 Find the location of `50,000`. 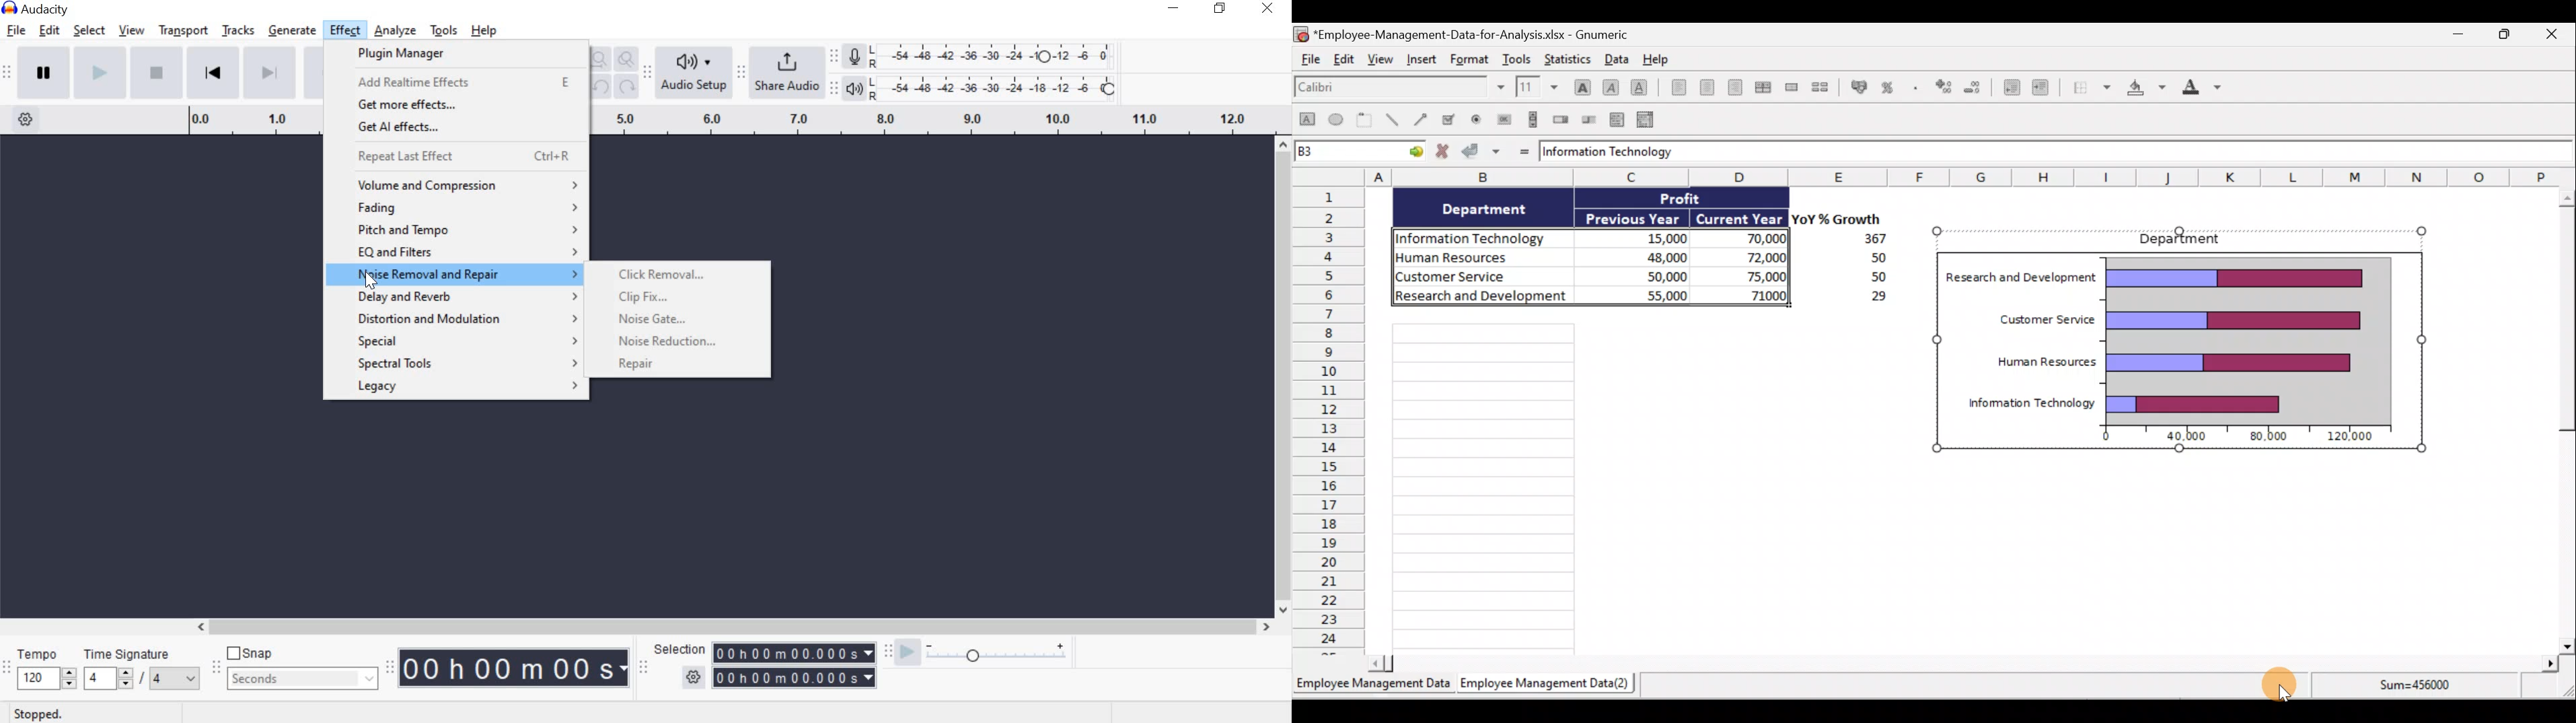

50,000 is located at coordinates (1653, 275).